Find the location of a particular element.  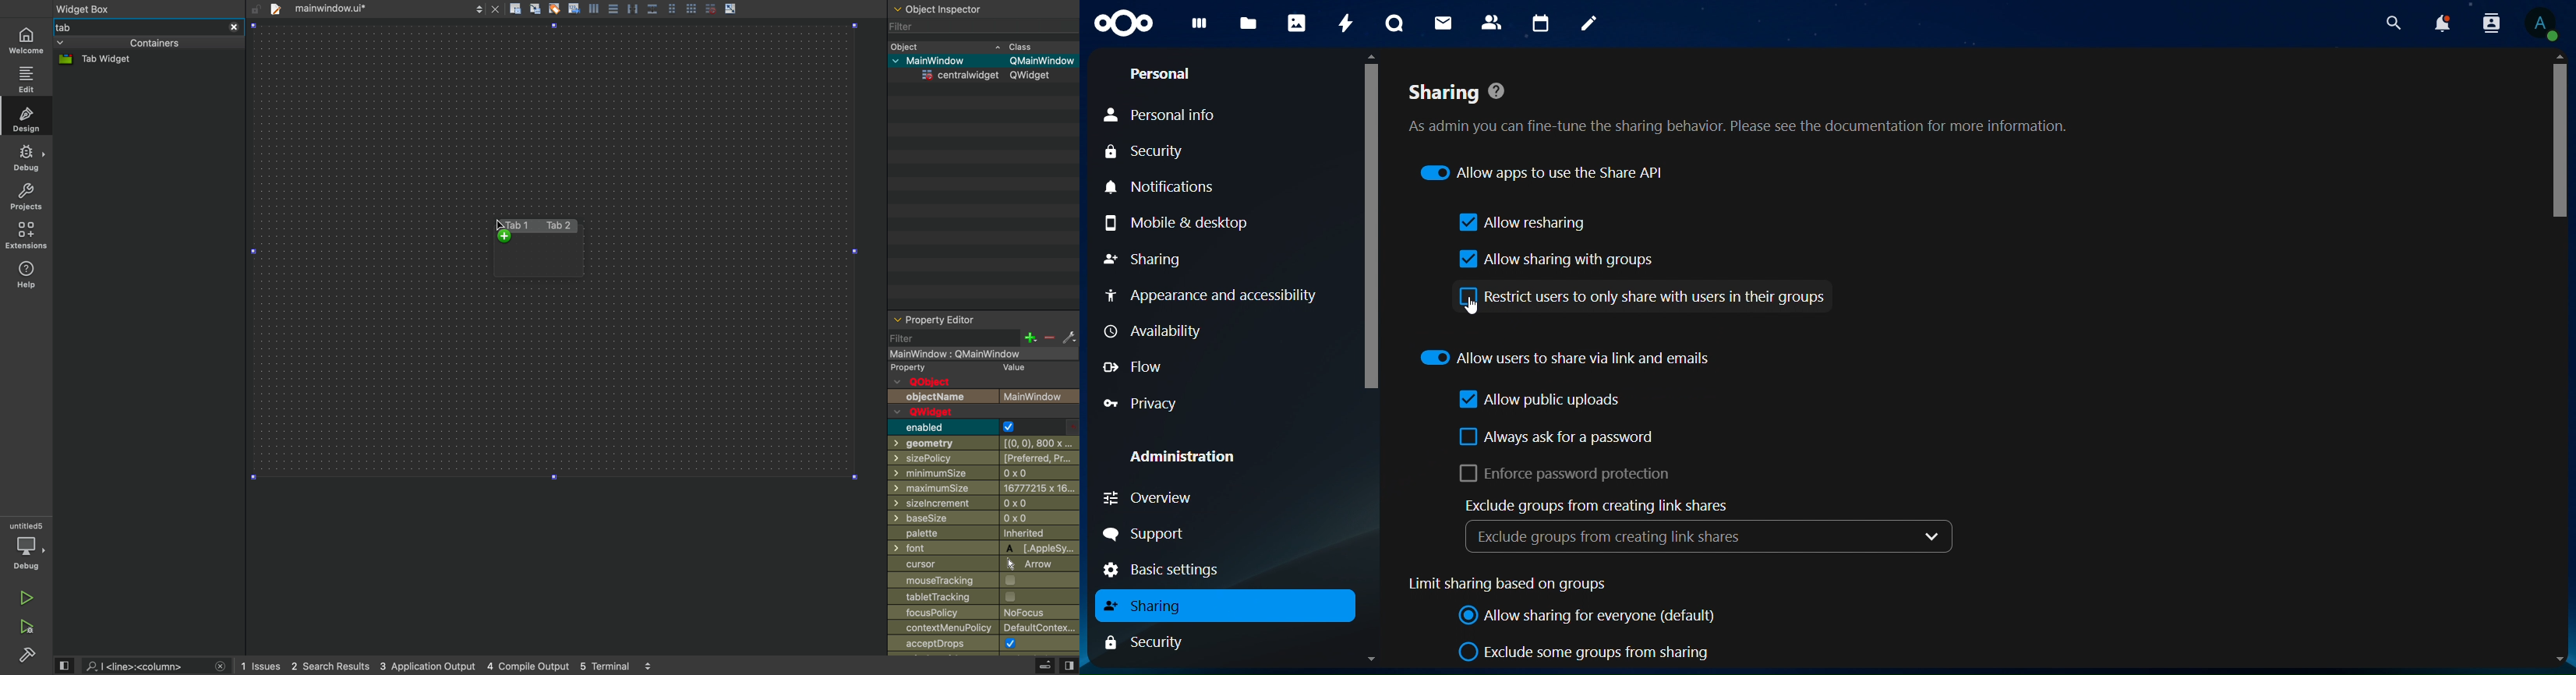

dashboard is located at coordinates (1198, 26).